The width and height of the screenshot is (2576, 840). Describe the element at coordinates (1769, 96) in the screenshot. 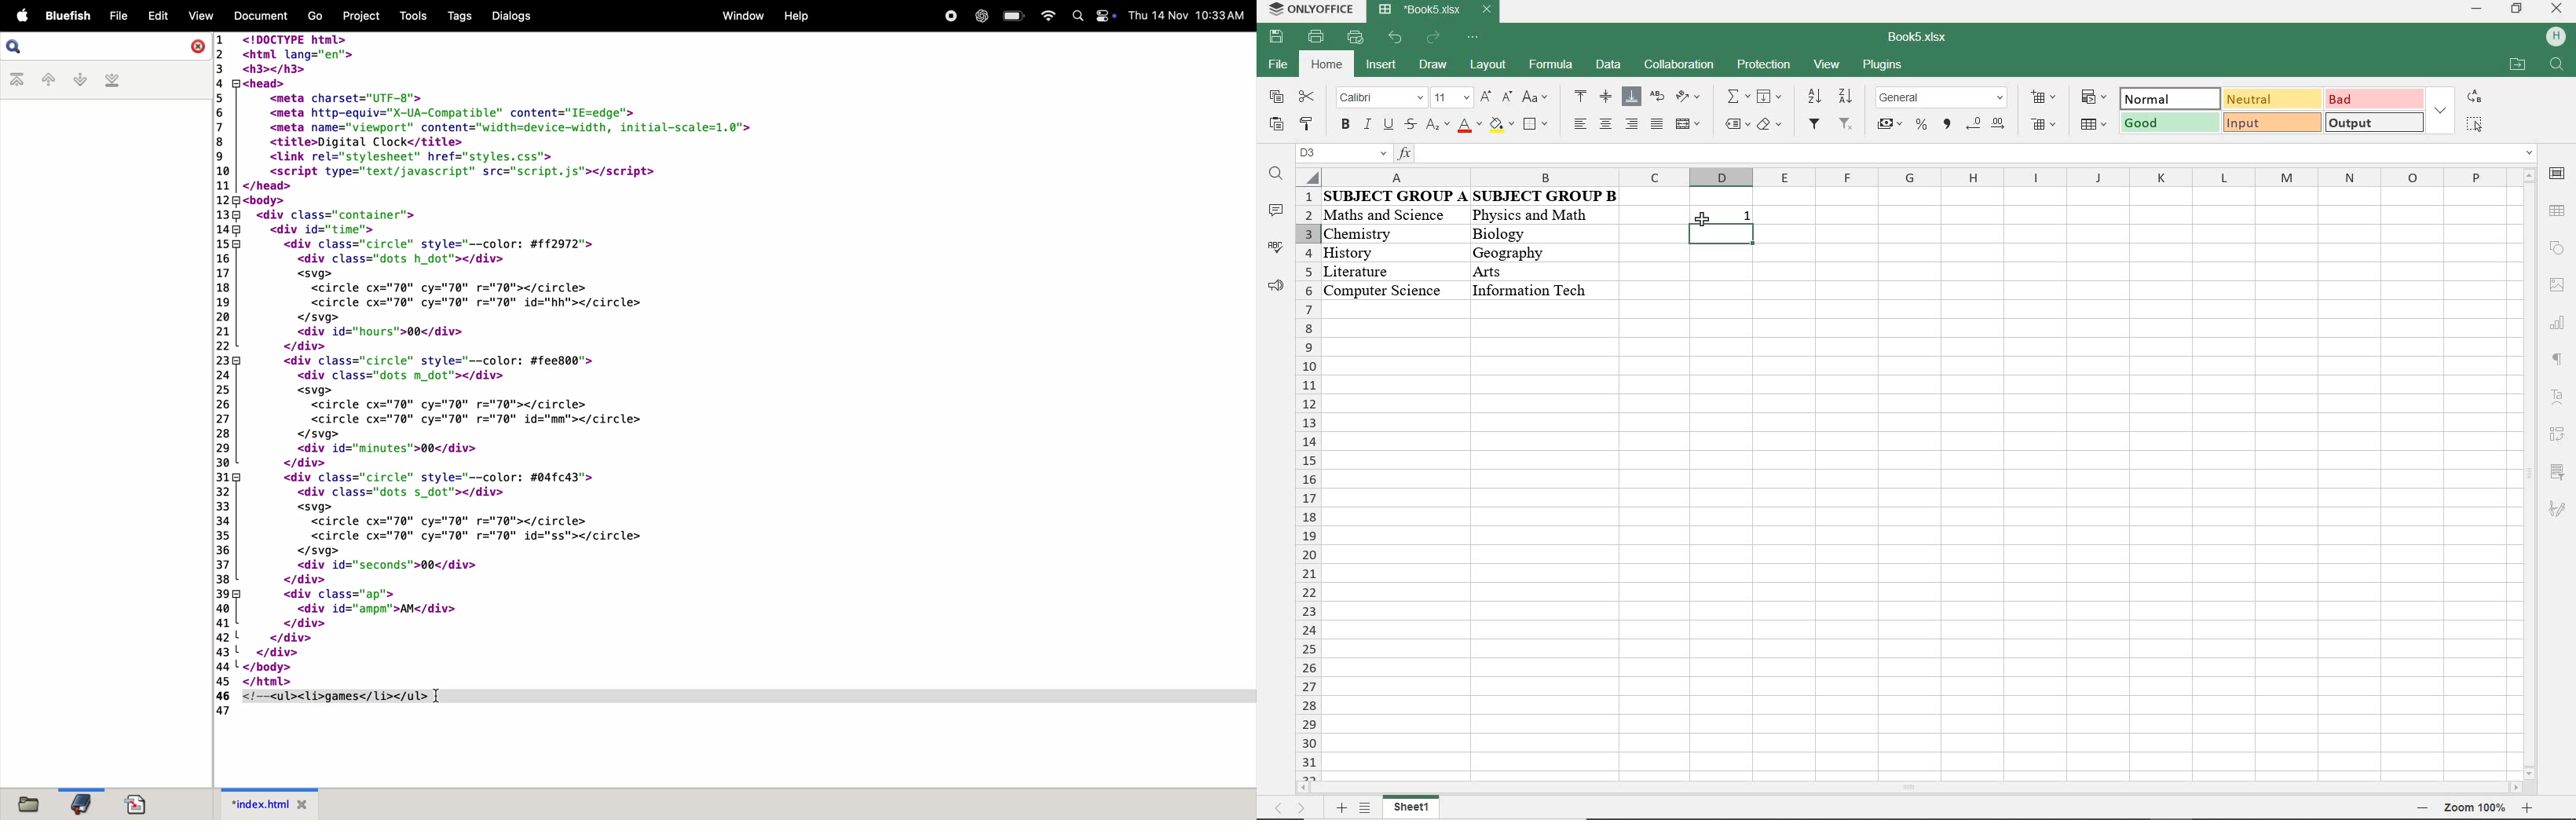

I see `fill` at that location.